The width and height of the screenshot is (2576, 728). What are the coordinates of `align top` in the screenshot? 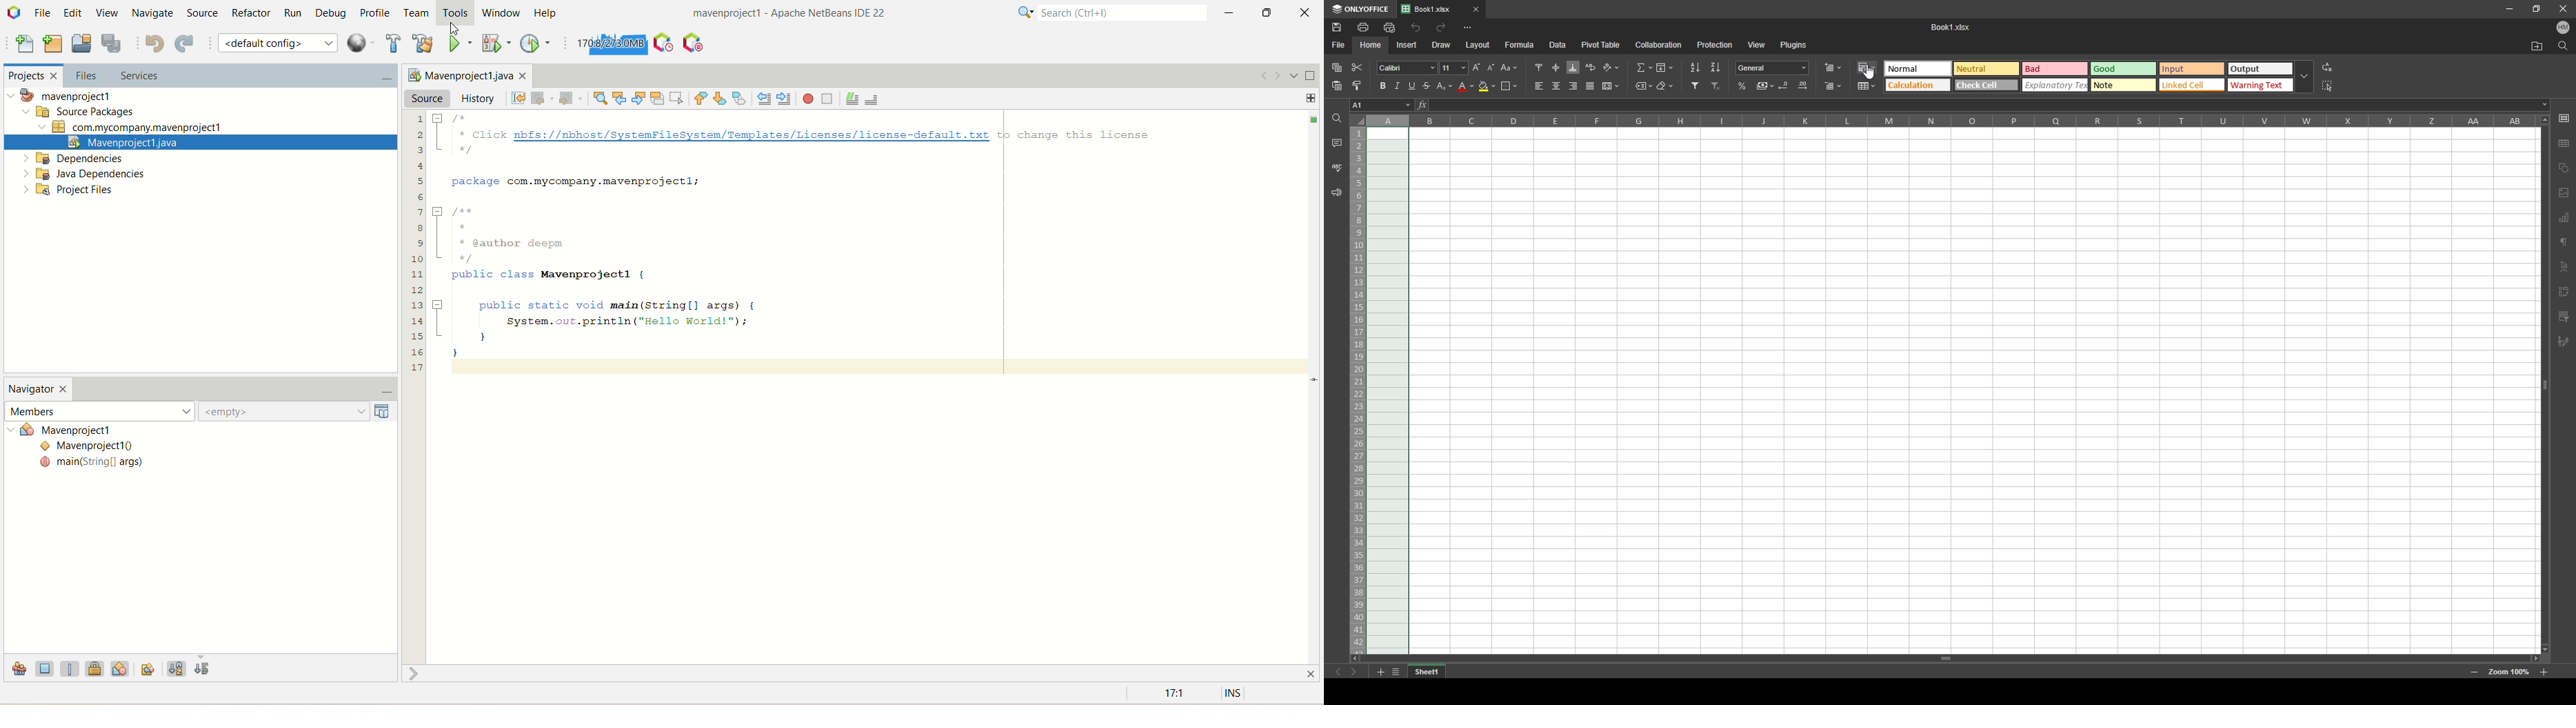 It's located at (1539, 67).